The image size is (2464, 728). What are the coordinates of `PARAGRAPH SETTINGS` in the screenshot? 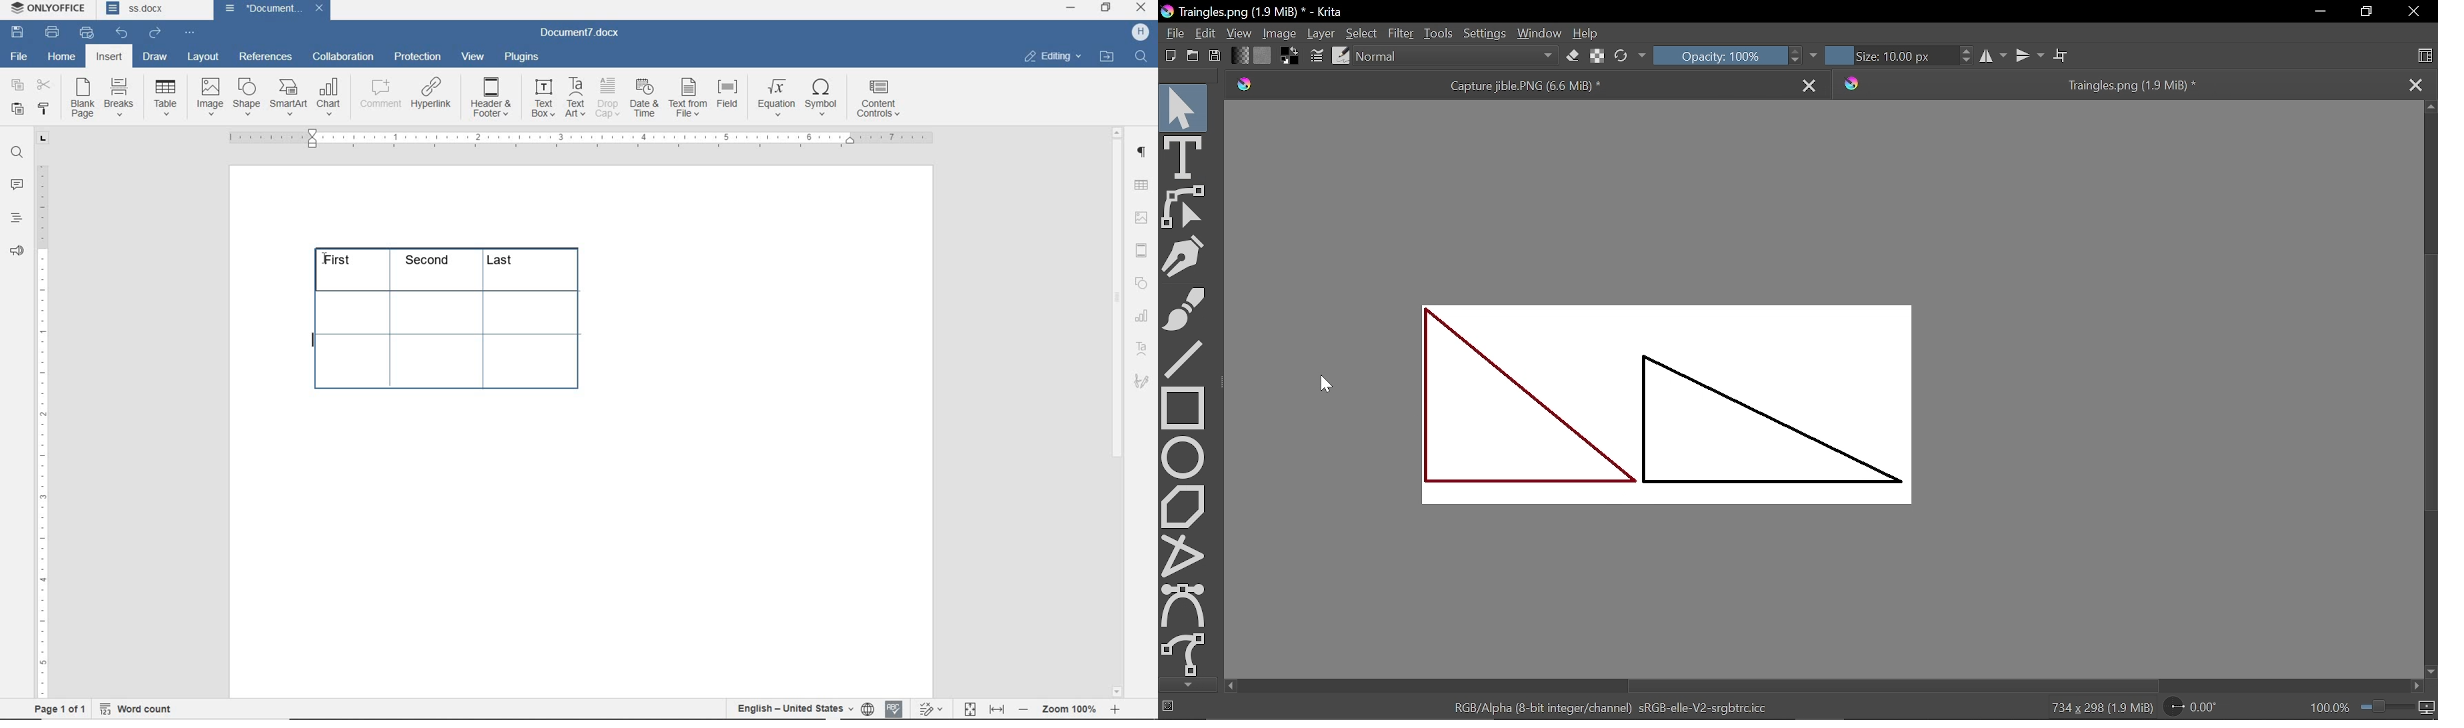 It's located at (1142, 150).